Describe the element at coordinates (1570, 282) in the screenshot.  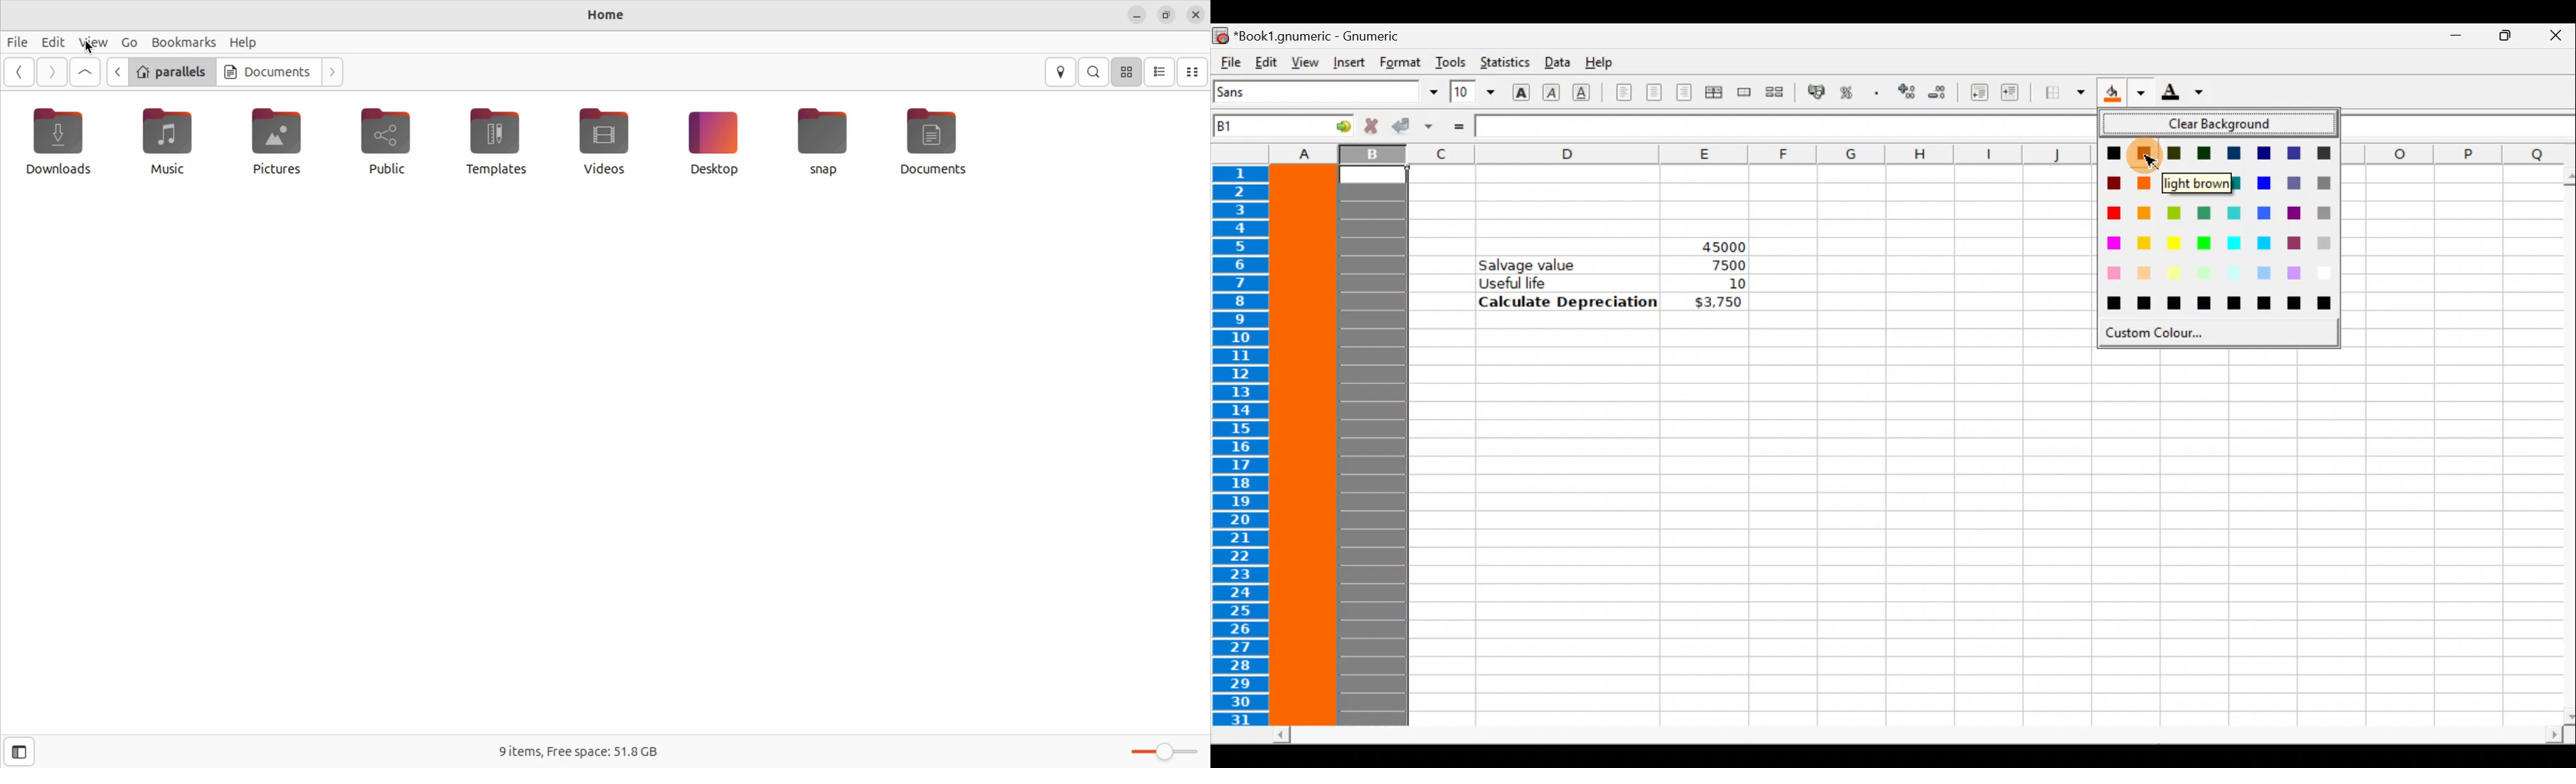
I see `Useful life` at that location.